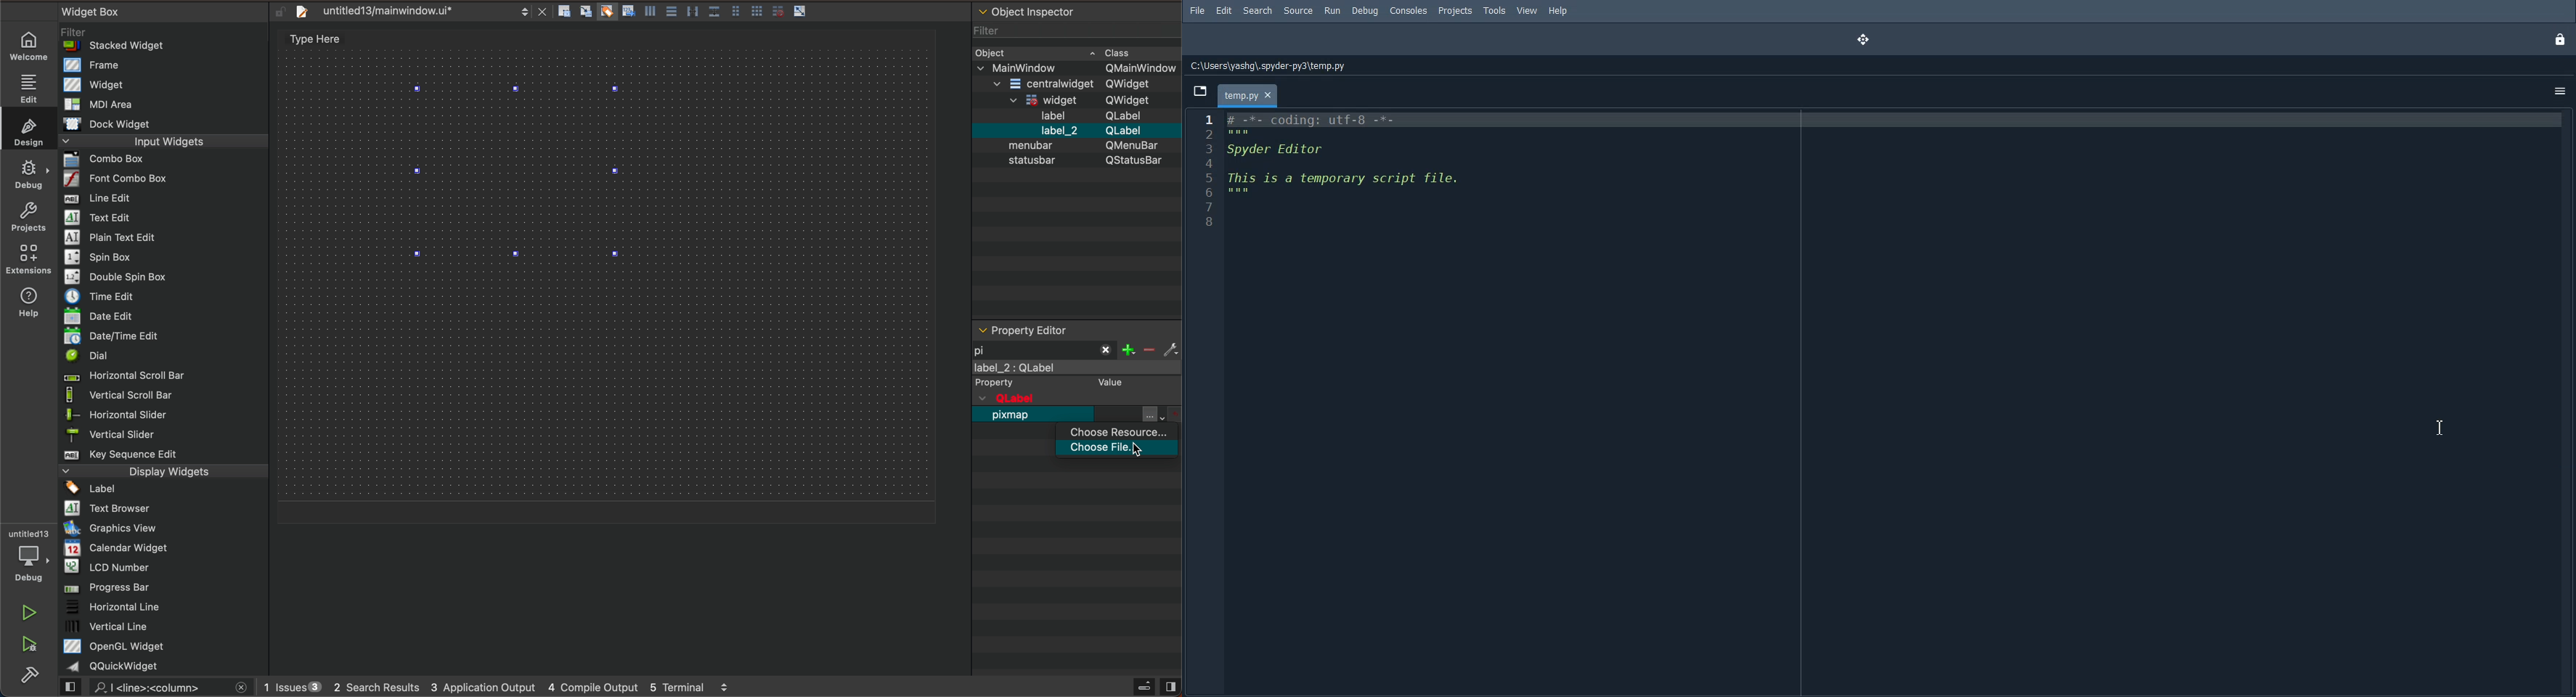 The width and height of the screenshot is (2576, 700). What do you see at coordinates (1365, 11) in the screenshot?
I see `Debug` at bounding box center [1365, 11].